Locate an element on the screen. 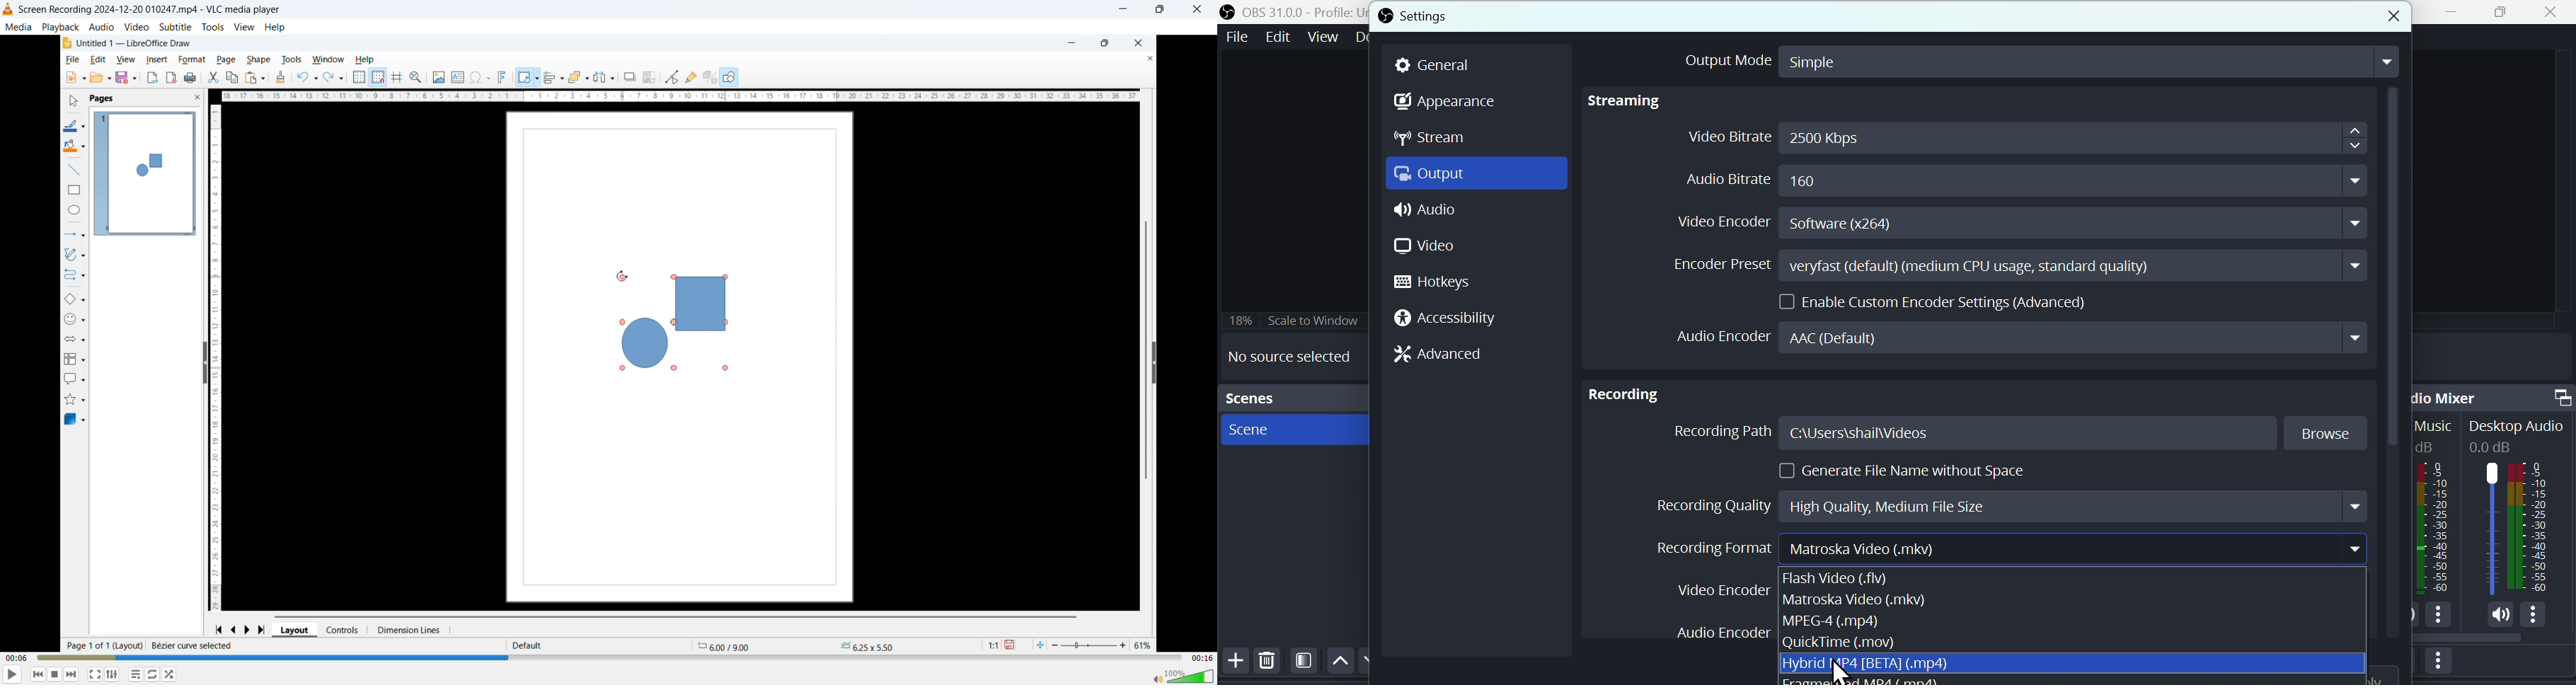  play  is located at coordinates (13, 674).